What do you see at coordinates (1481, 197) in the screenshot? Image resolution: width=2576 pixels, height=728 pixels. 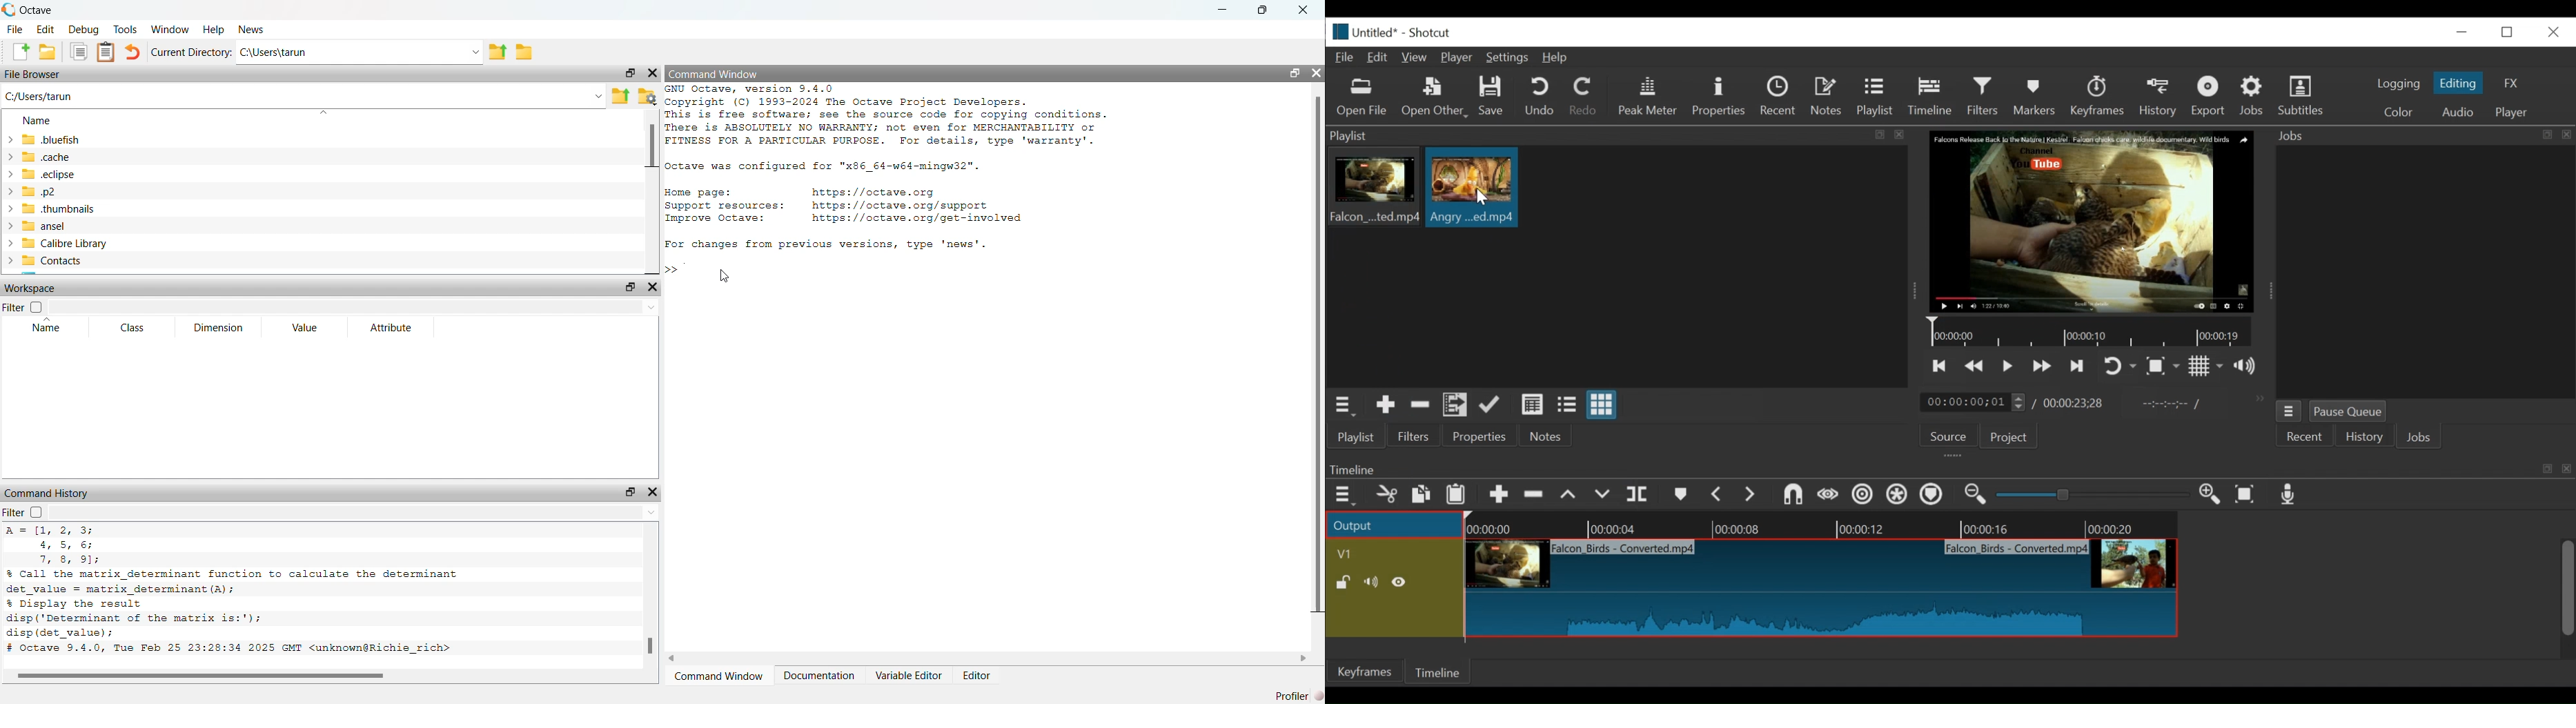 I see `Cursor` at bounding box center [1481, 197].